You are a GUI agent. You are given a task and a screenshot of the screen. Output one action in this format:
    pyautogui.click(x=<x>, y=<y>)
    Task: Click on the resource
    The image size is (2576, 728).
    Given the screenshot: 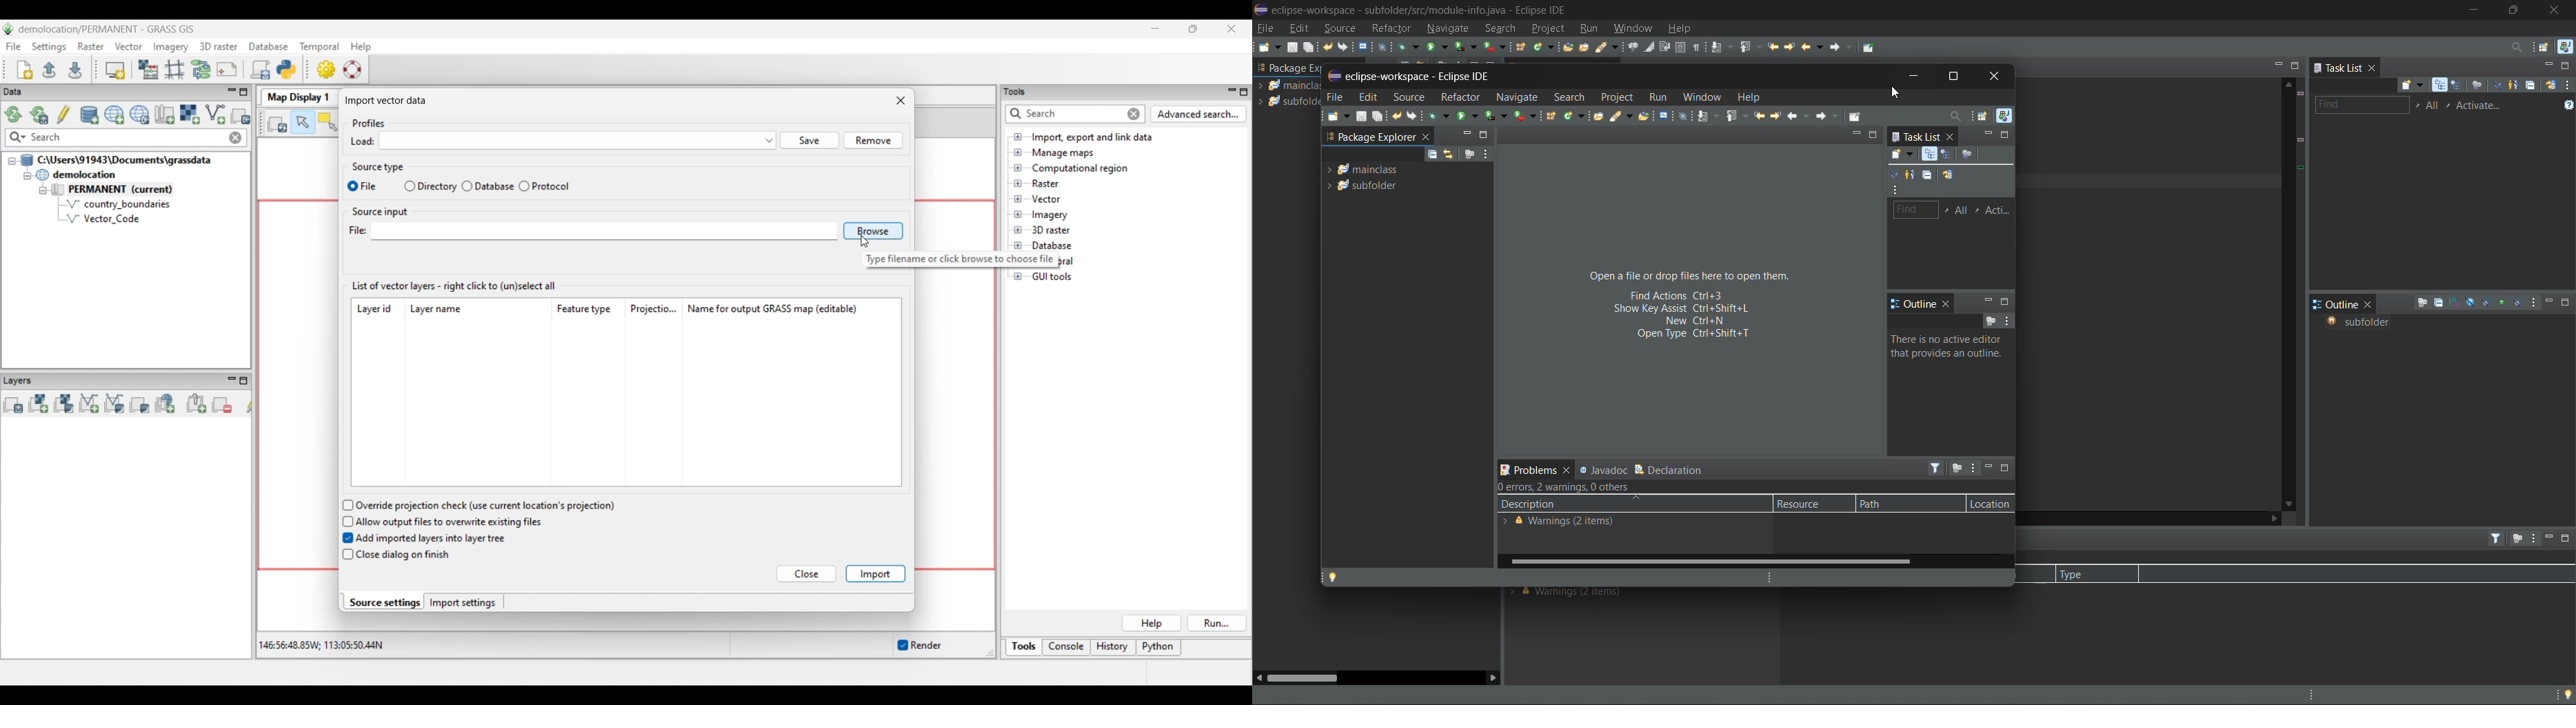 What is the action you would take?
    pyautogui.click(x=1802, y=504)
    